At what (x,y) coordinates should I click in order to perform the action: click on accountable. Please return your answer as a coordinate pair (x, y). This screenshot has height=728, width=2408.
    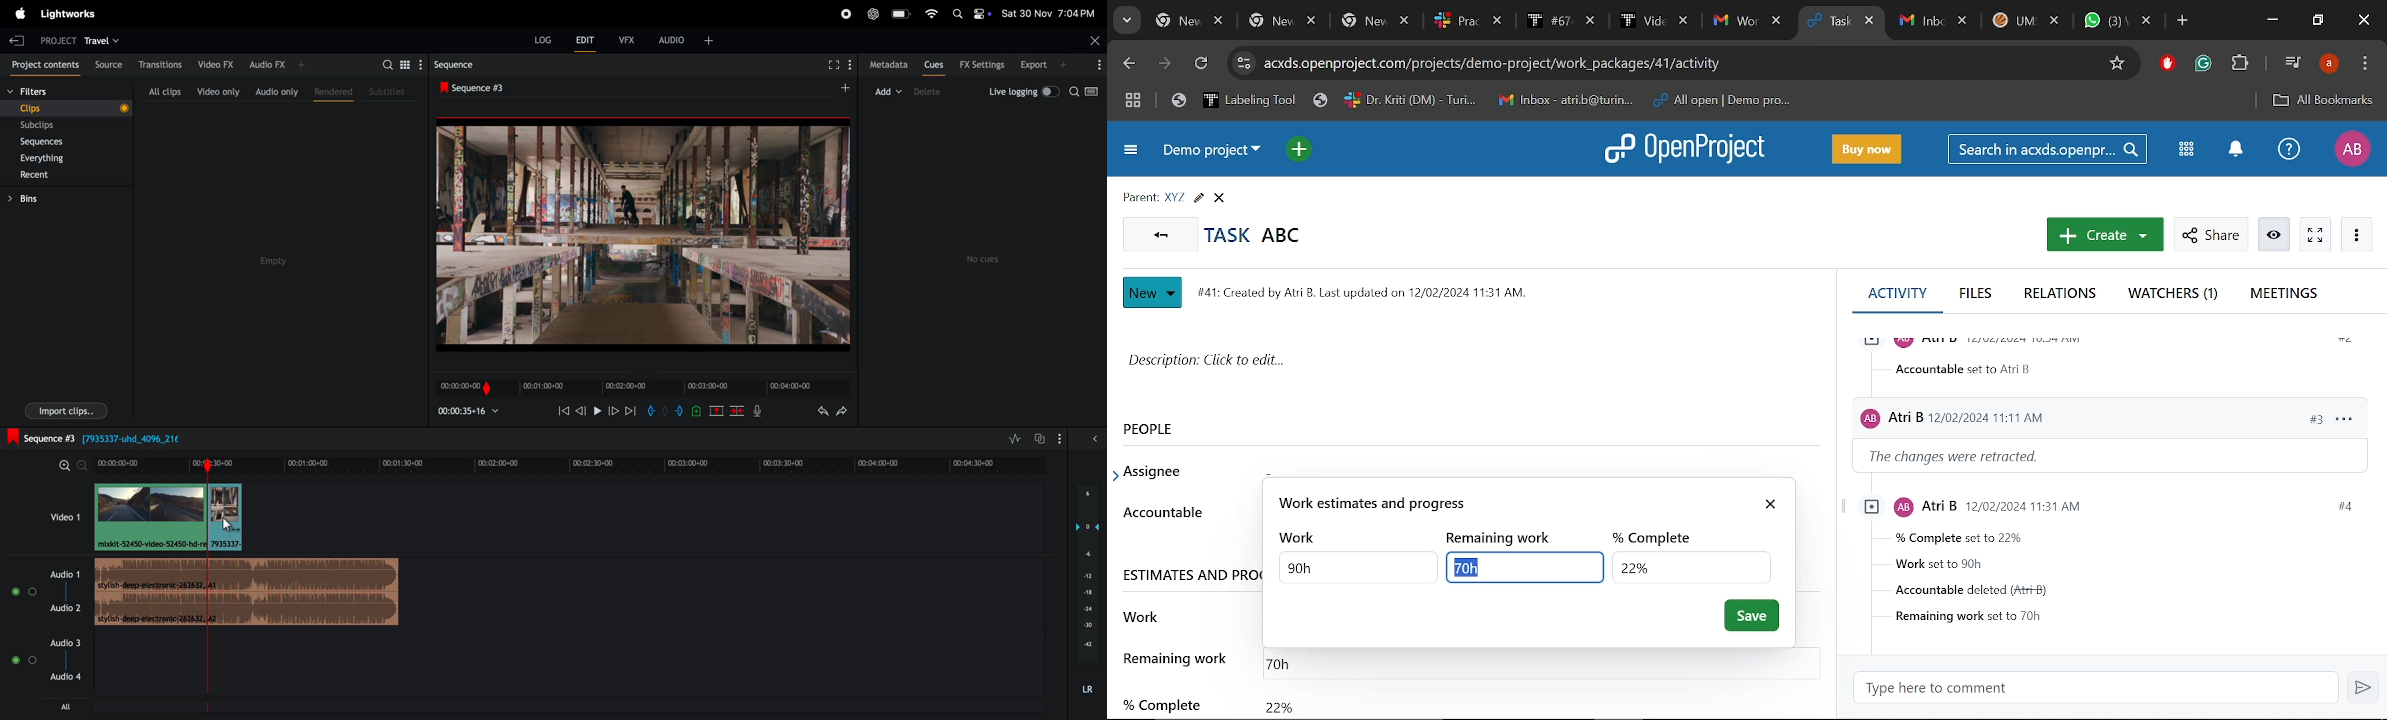
    Looking at the image, I should click on (1162, 512).